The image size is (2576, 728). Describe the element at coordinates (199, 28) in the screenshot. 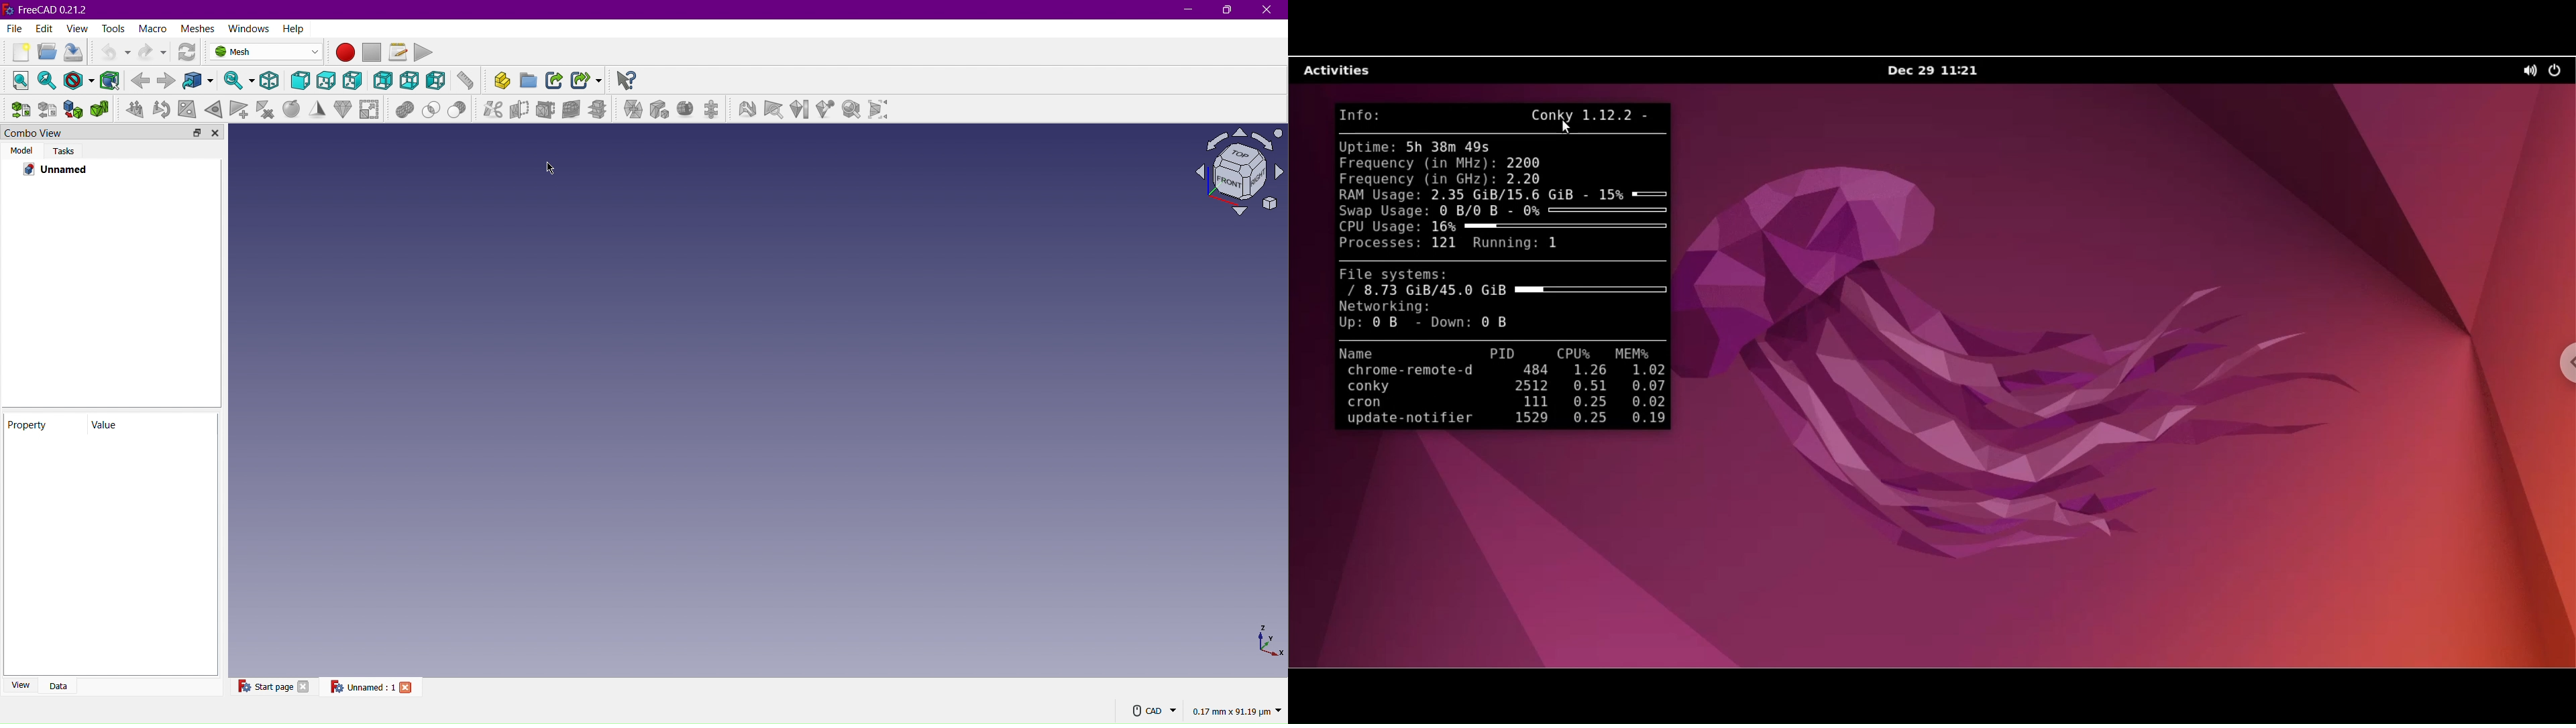

I see `Meshes` at that location.